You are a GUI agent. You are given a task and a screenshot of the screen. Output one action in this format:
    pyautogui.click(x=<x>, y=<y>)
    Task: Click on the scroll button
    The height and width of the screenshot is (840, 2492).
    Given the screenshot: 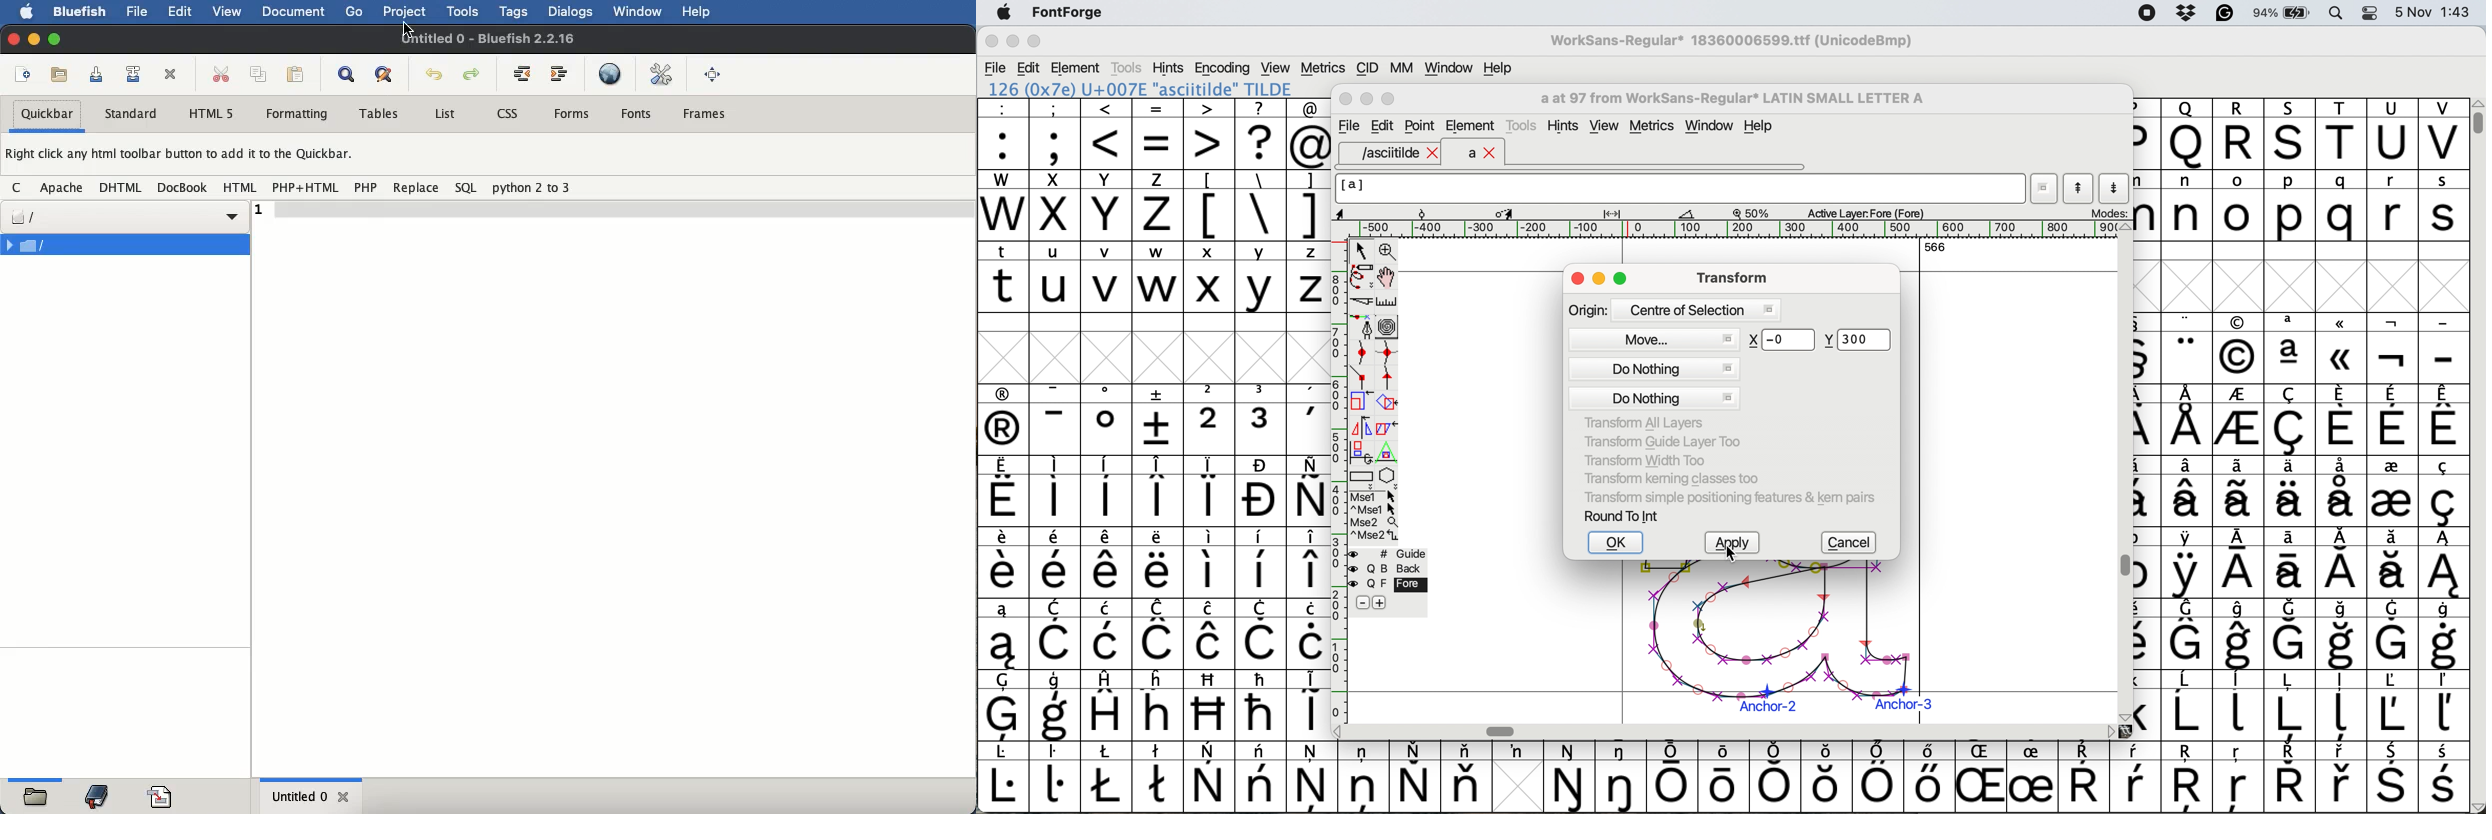 What is the action you would take?
    pyautogui.click(x=2476, y=806)
    